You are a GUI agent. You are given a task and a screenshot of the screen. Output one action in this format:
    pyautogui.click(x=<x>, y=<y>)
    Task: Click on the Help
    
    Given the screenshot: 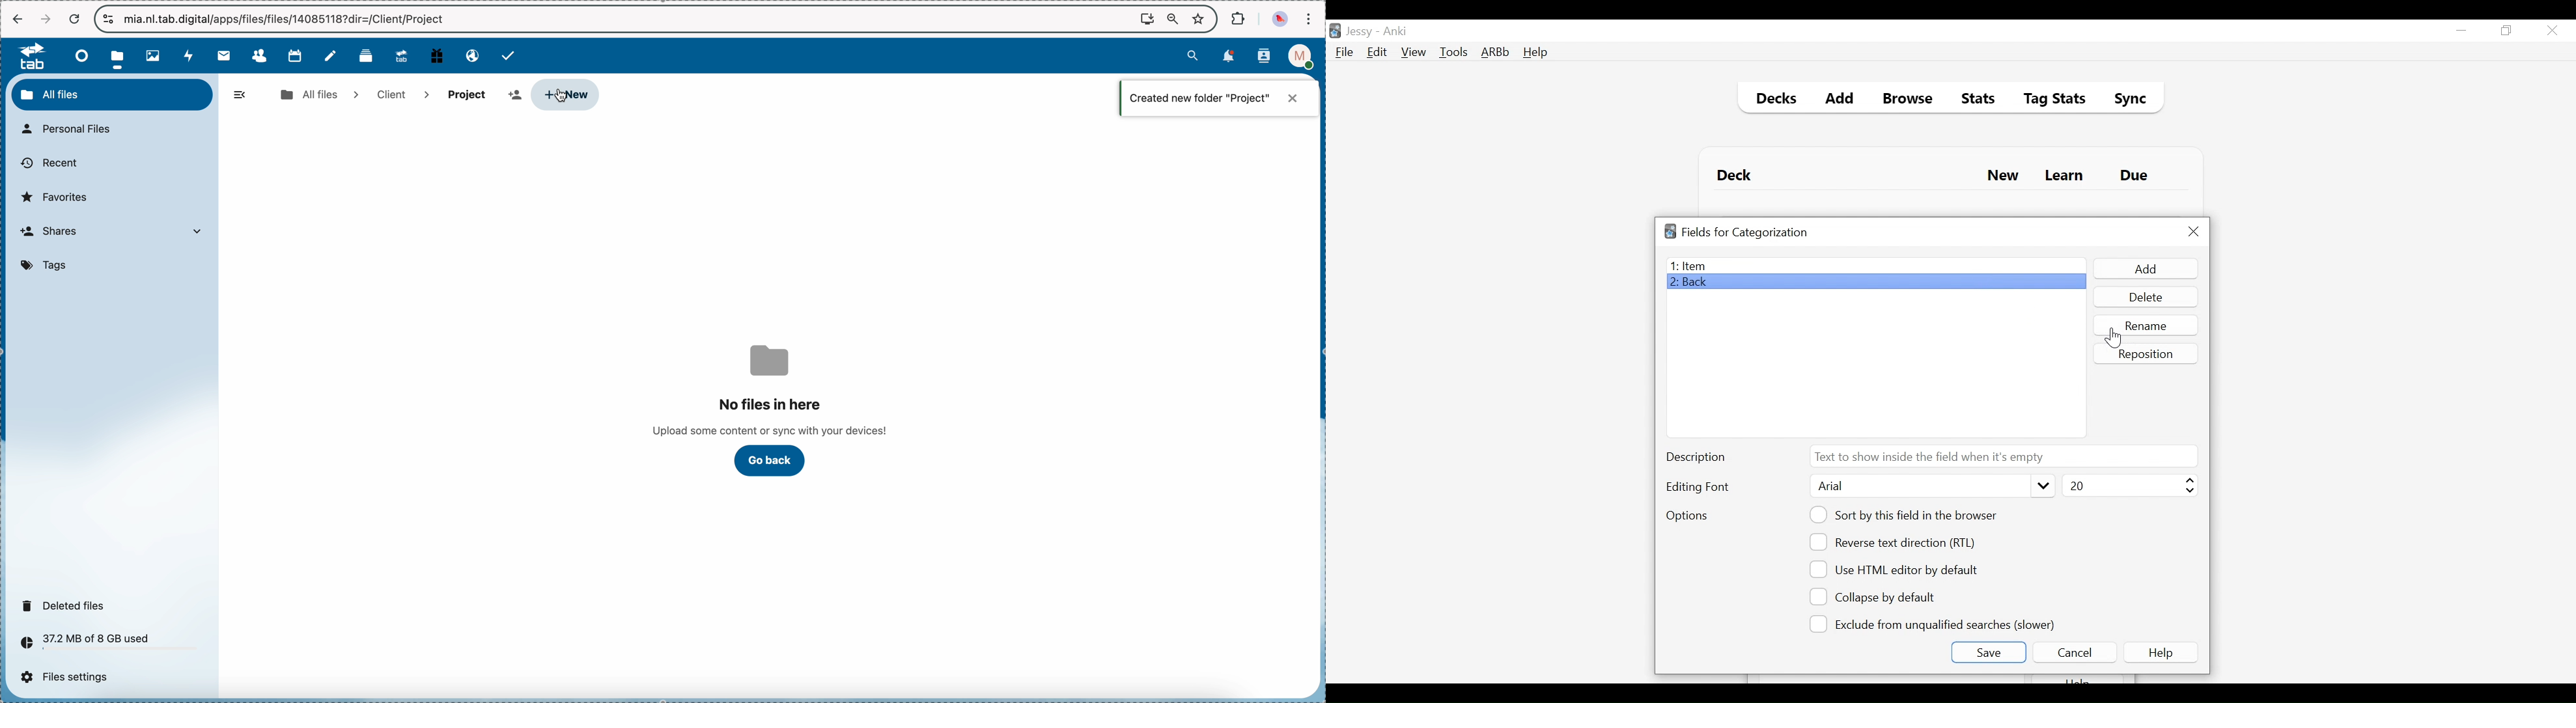 What is the action you would take?
    pyautogui.click(x=1535, y=53)
    